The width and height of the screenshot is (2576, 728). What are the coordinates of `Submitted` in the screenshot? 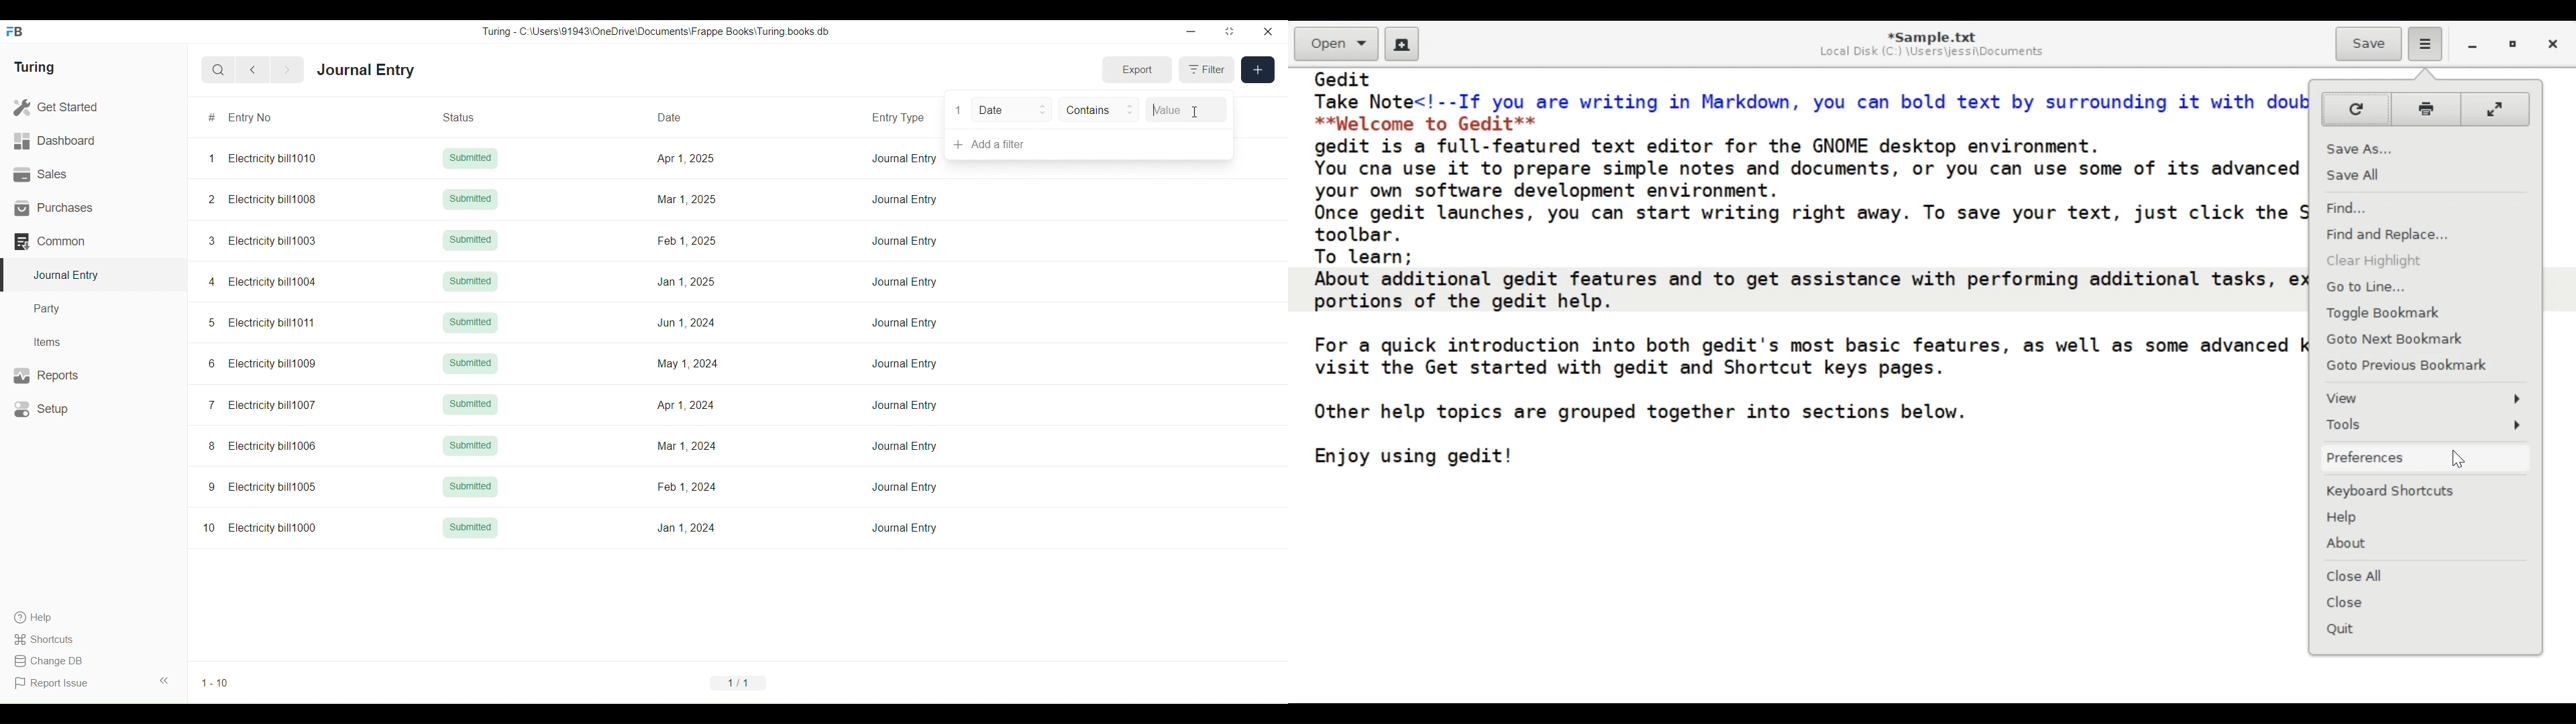 It's located at (471, 158).